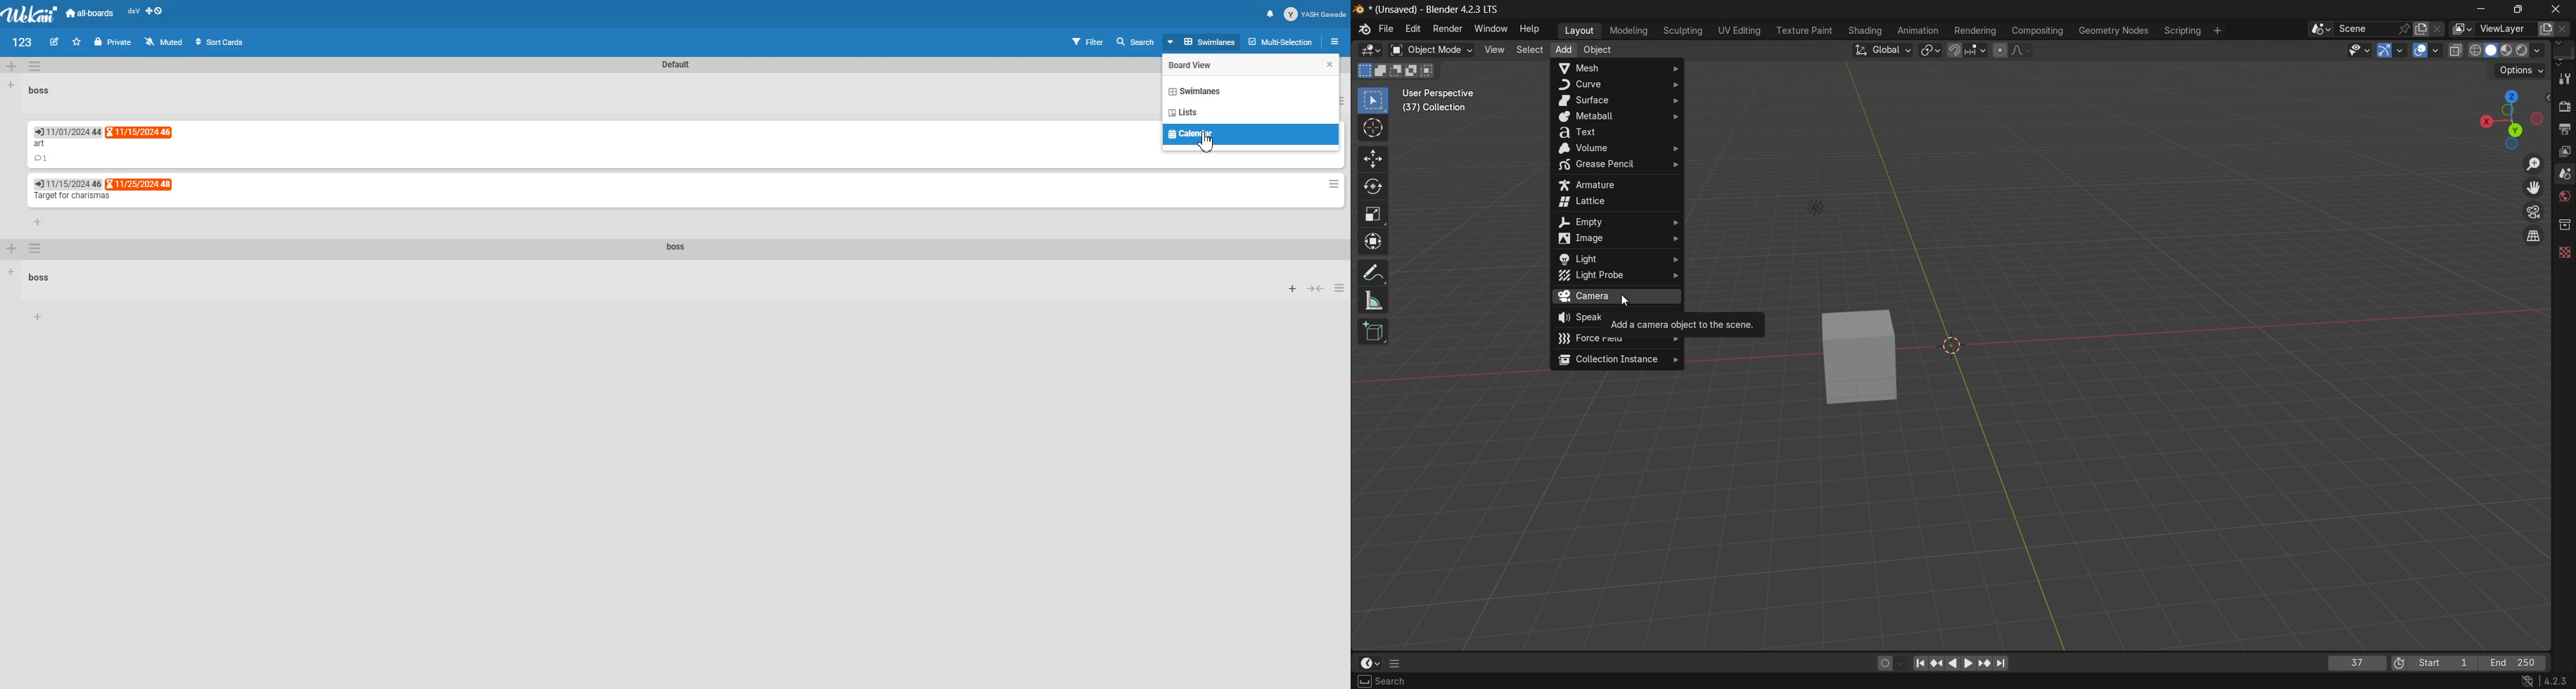  I want to click on Cursor, so click(1206, 141).